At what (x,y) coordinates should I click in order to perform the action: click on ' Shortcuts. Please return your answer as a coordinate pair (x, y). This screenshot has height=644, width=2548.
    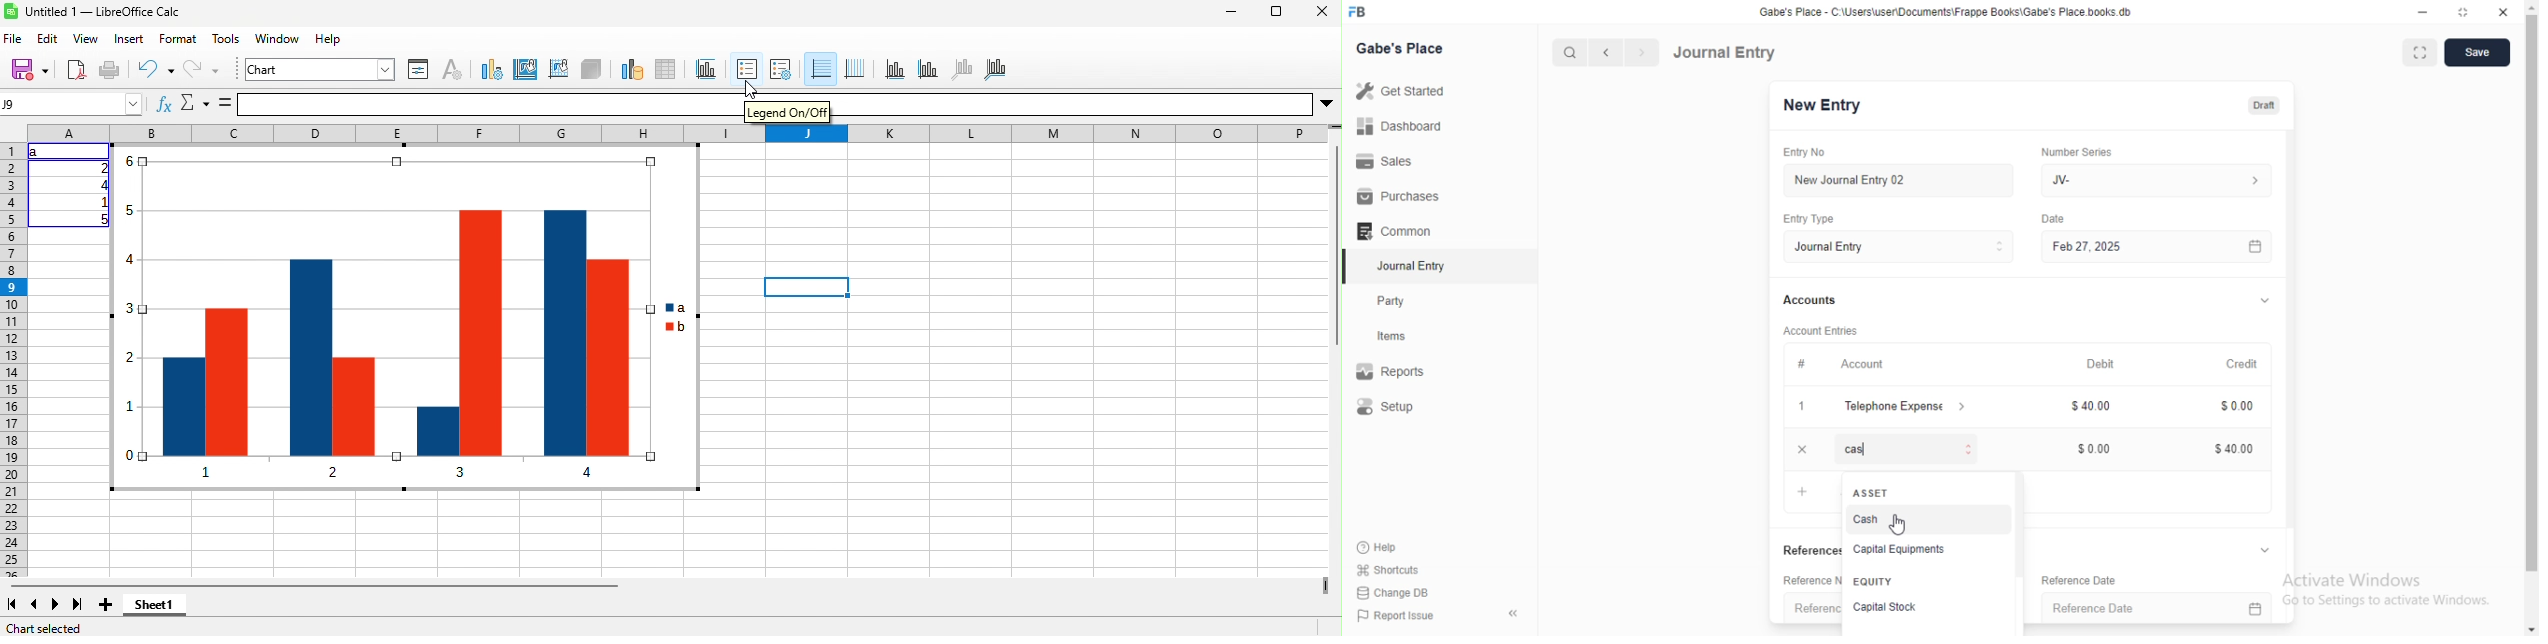
    Looking at the image, I should click on (1389, 569).